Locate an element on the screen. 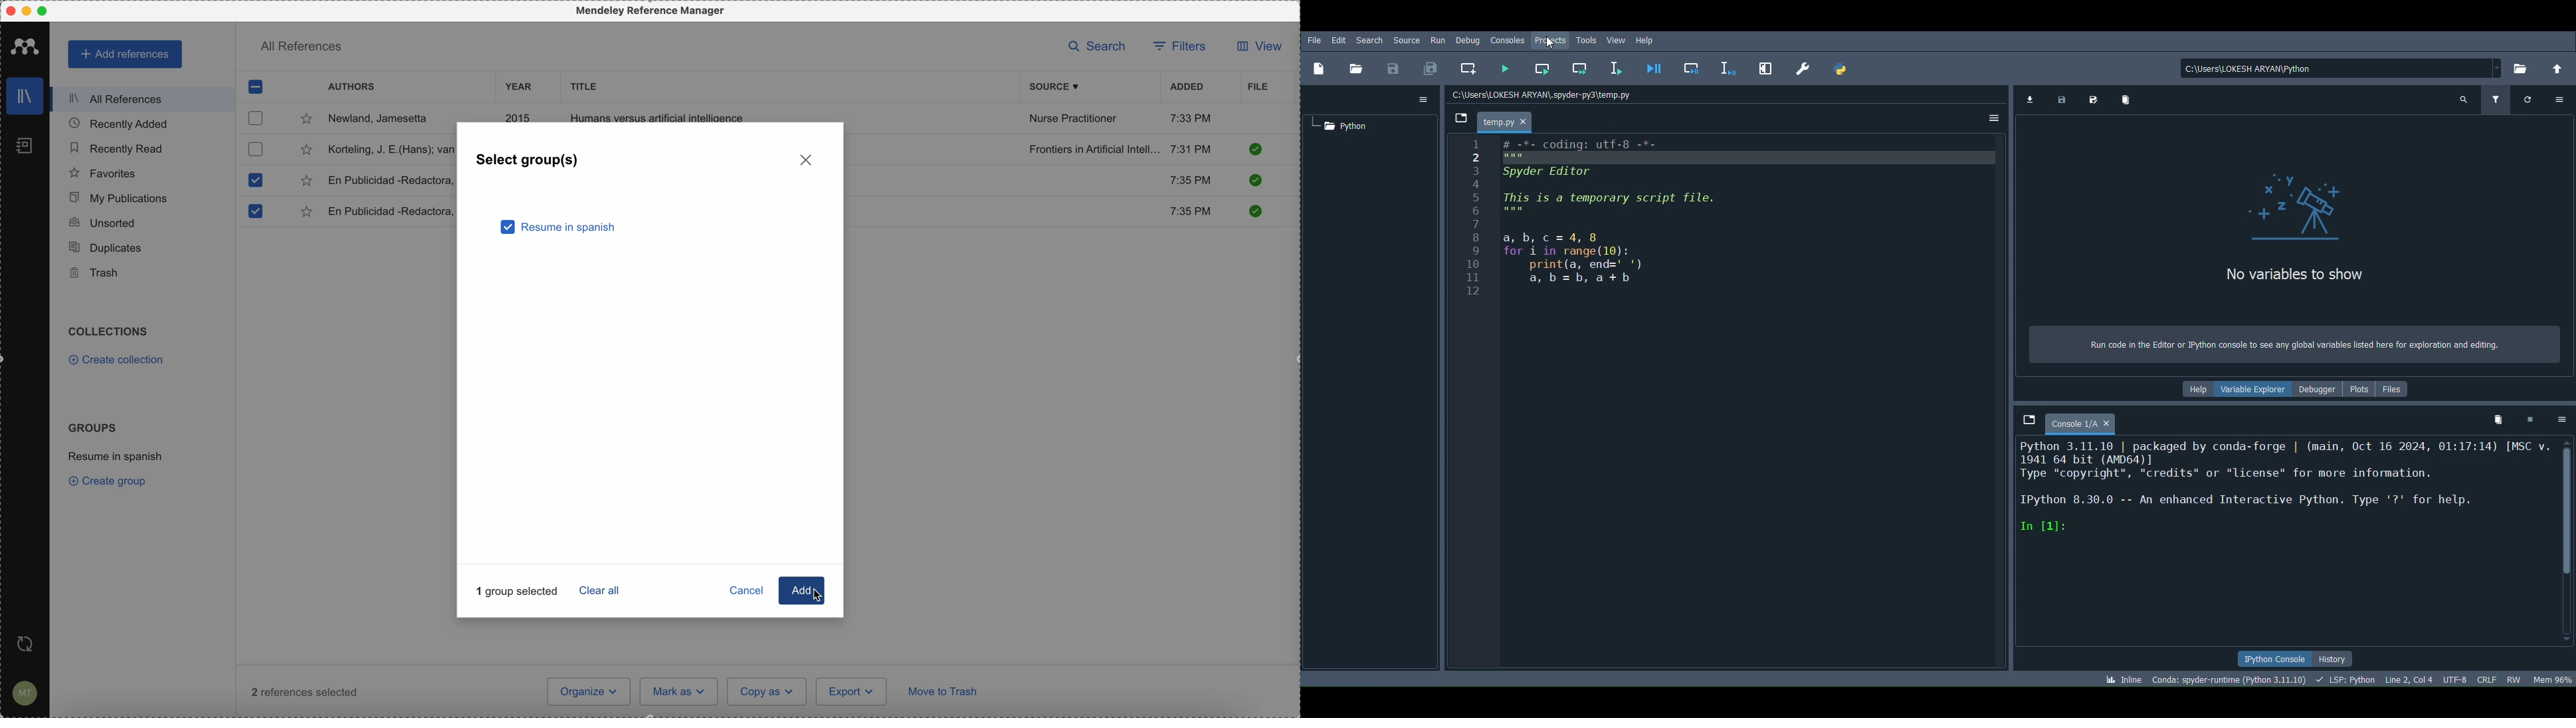  2 reference selected is located at coordinates (305, 692).